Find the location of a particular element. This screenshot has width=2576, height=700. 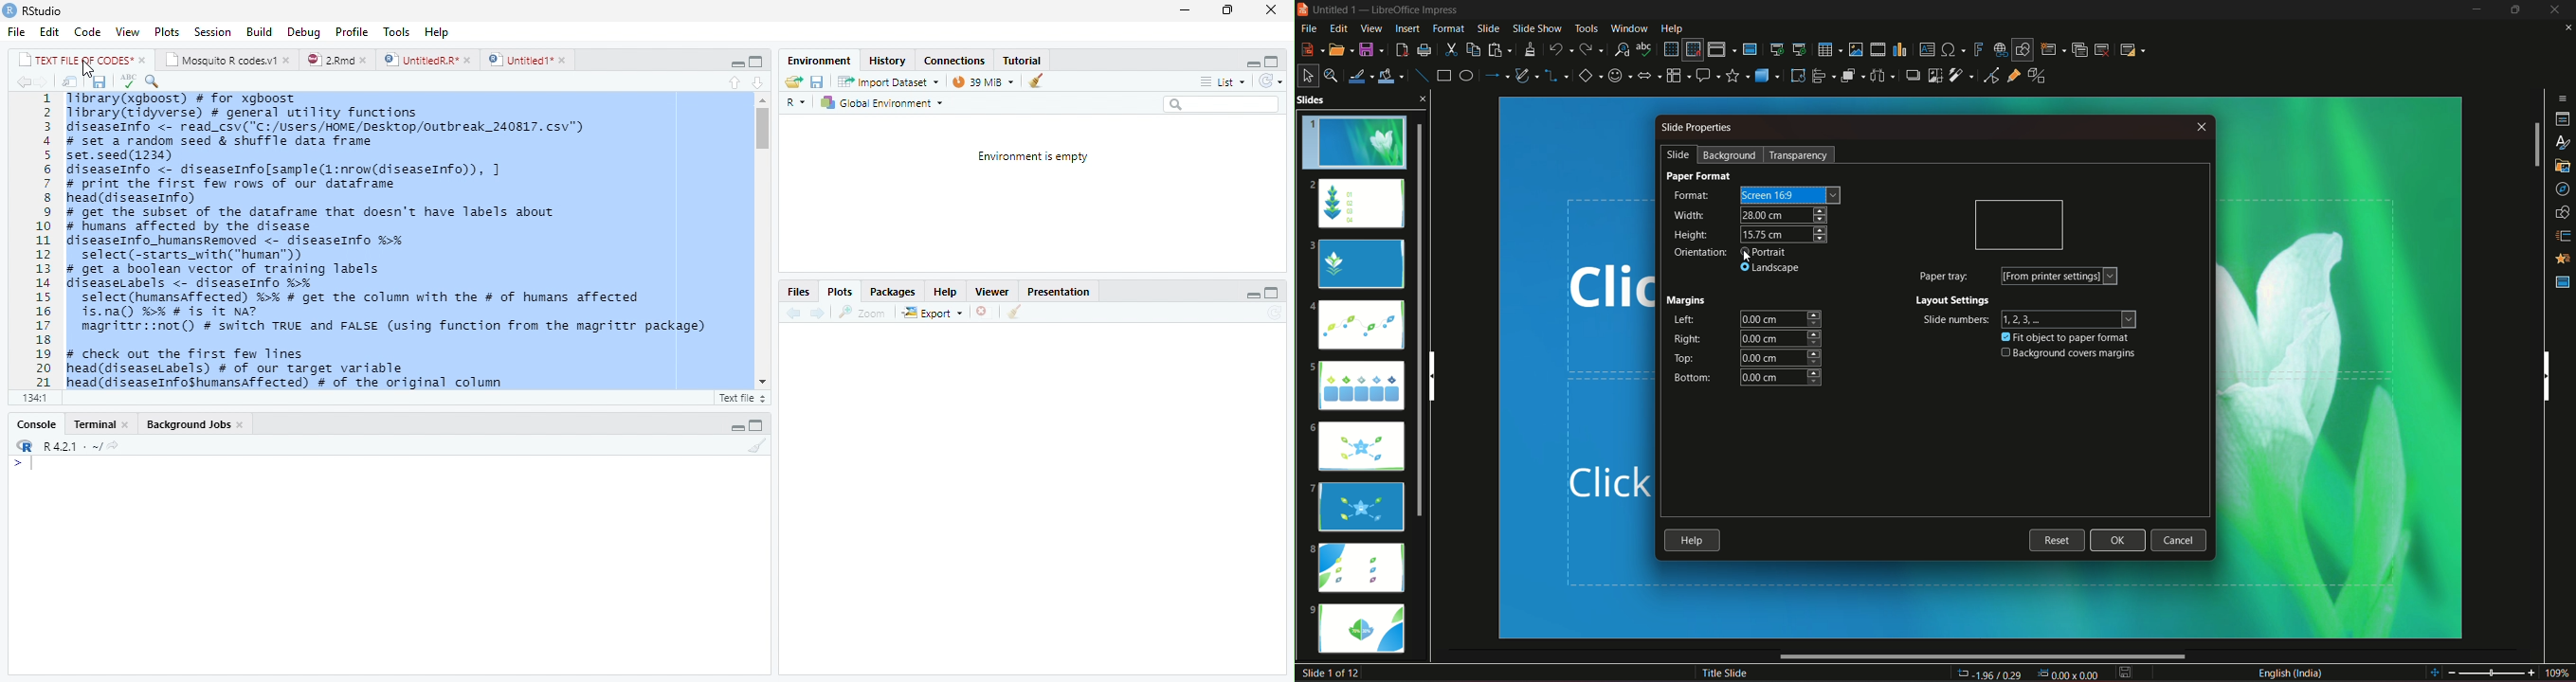

Row Number is located at coordinates (37, 242).